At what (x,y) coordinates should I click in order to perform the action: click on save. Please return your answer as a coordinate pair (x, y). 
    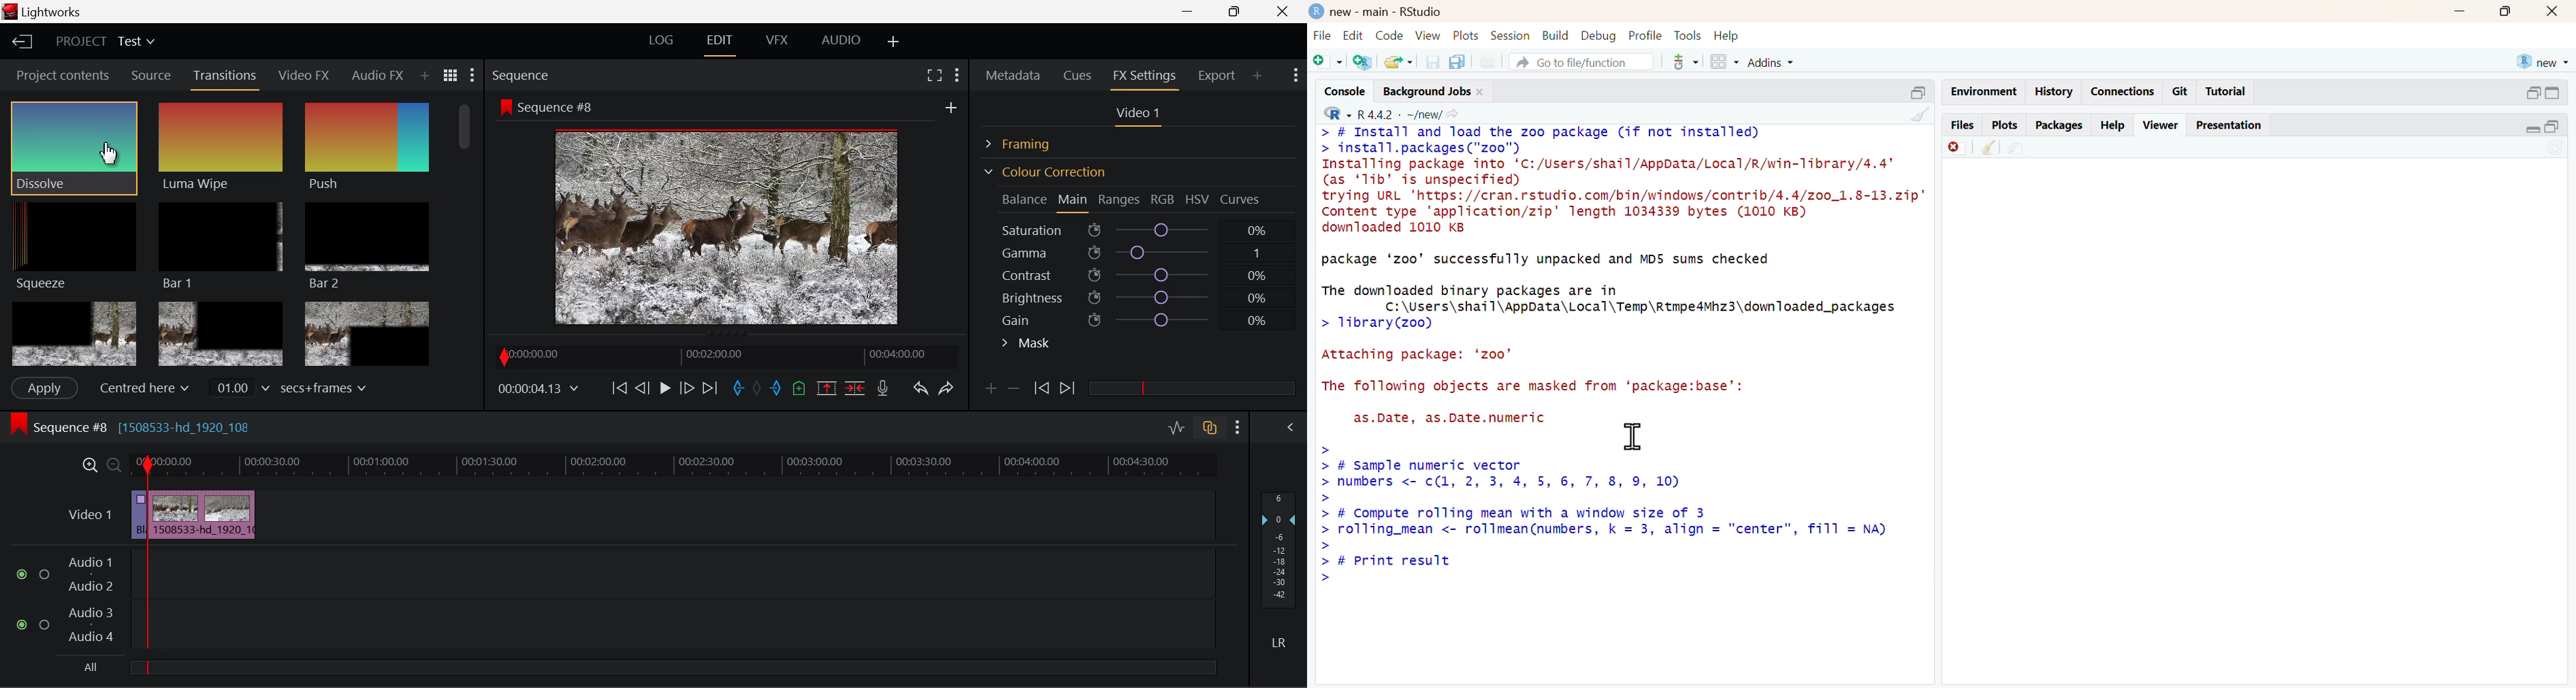
    Looking at the image, I should click on (1433, 62).